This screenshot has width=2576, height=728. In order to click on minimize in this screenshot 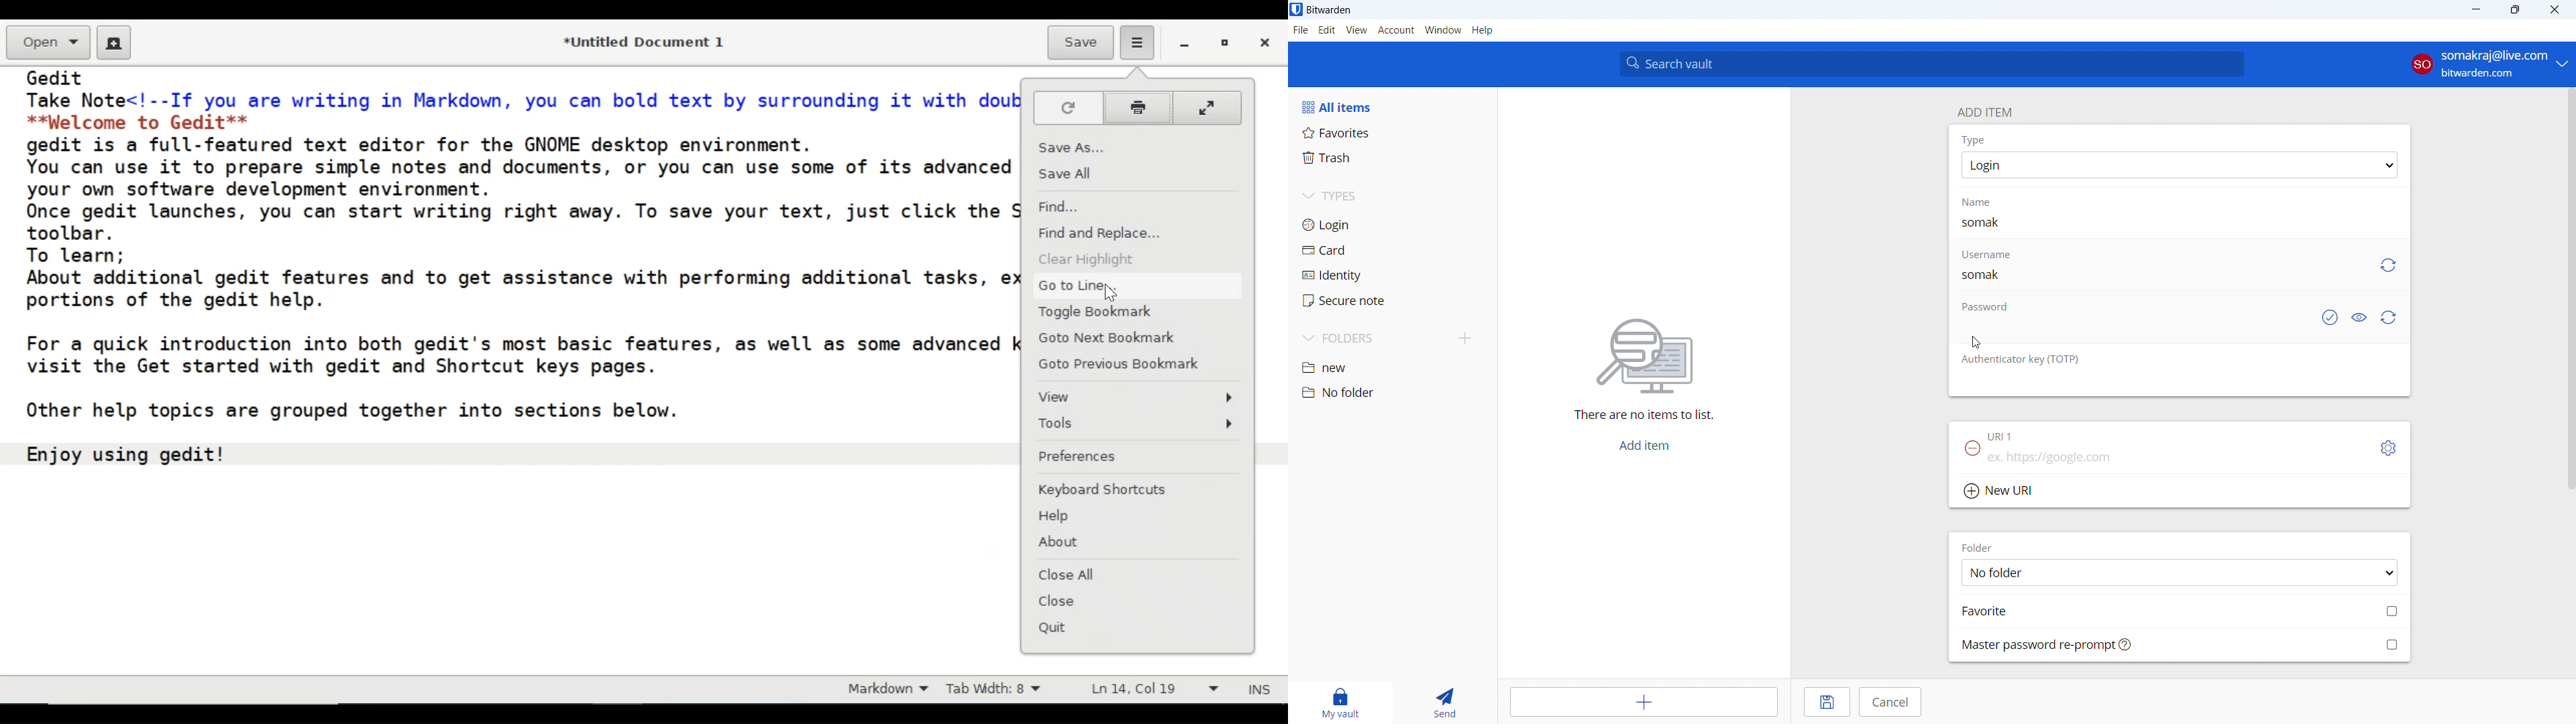, I will do `click(1186, 45)`.